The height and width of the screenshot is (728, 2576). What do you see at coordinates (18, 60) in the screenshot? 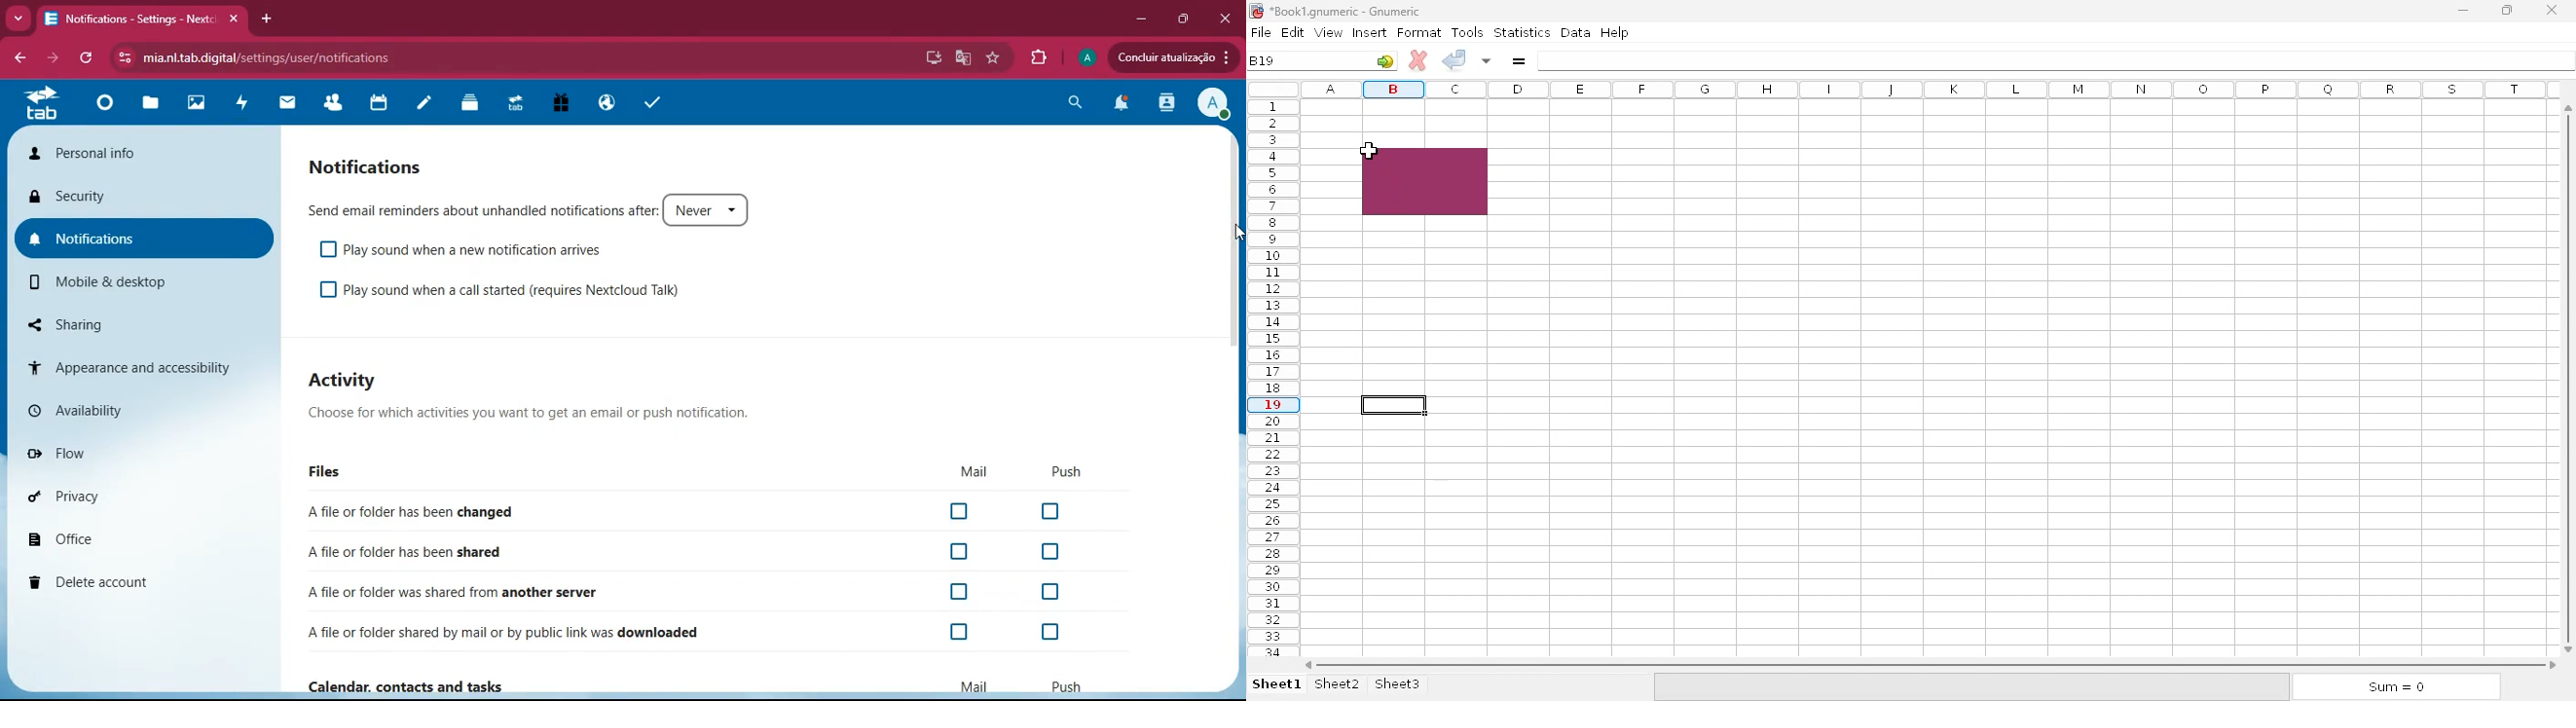
I see `bacj` at bounding box center [18, 60].